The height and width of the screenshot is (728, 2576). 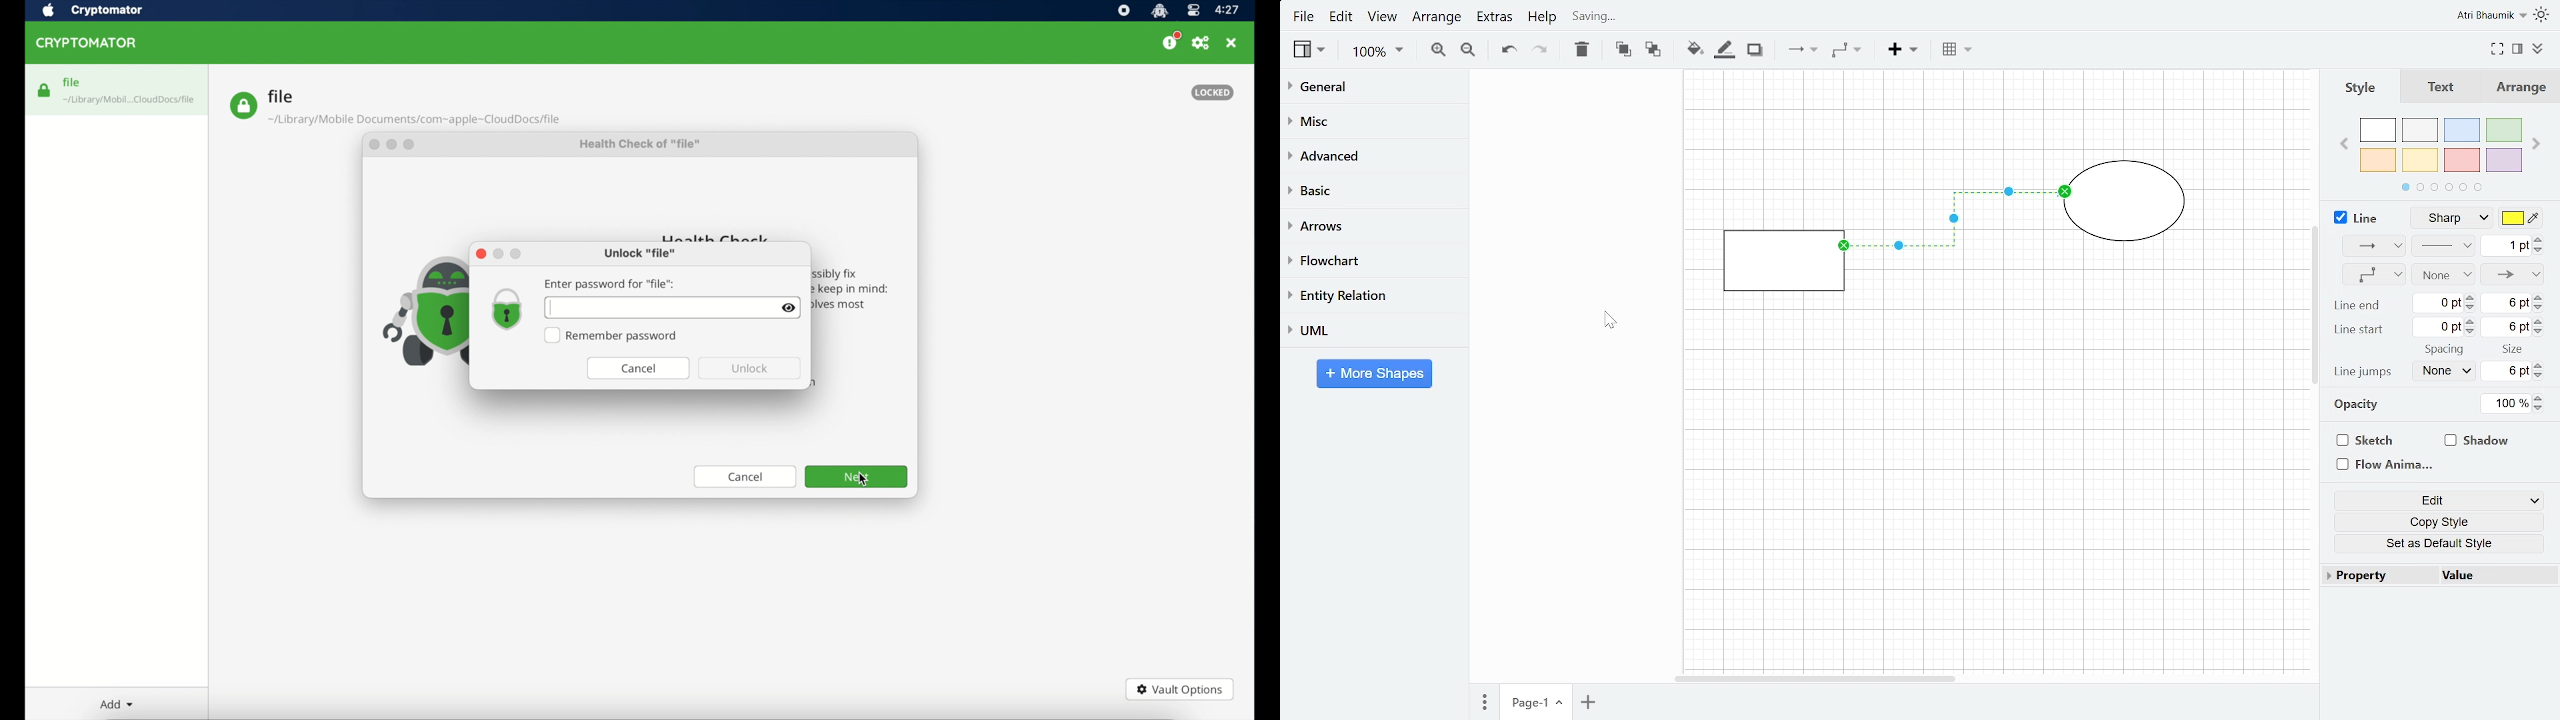 I want to click on Entity relation, so click(x=1371, y=294).